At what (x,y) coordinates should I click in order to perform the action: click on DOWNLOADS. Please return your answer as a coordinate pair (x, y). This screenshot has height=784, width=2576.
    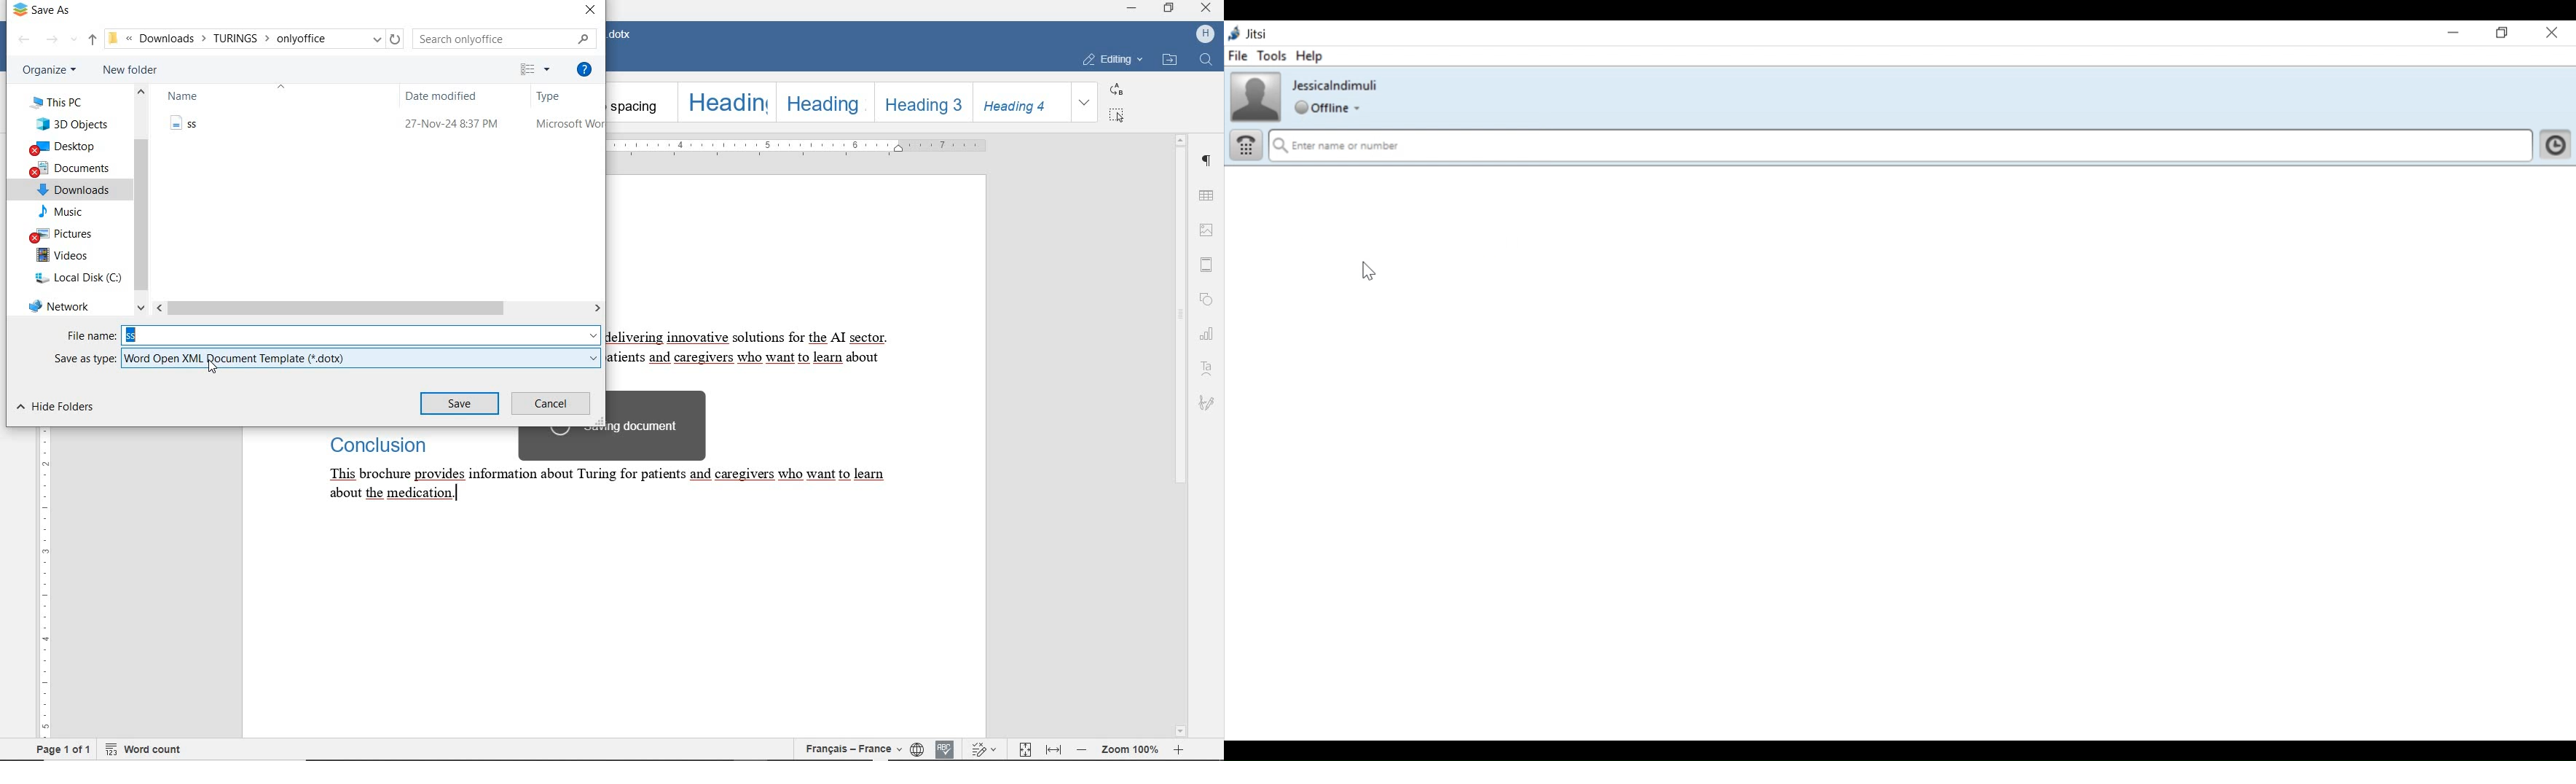
    Looking at the image, I should click on (72, 190).